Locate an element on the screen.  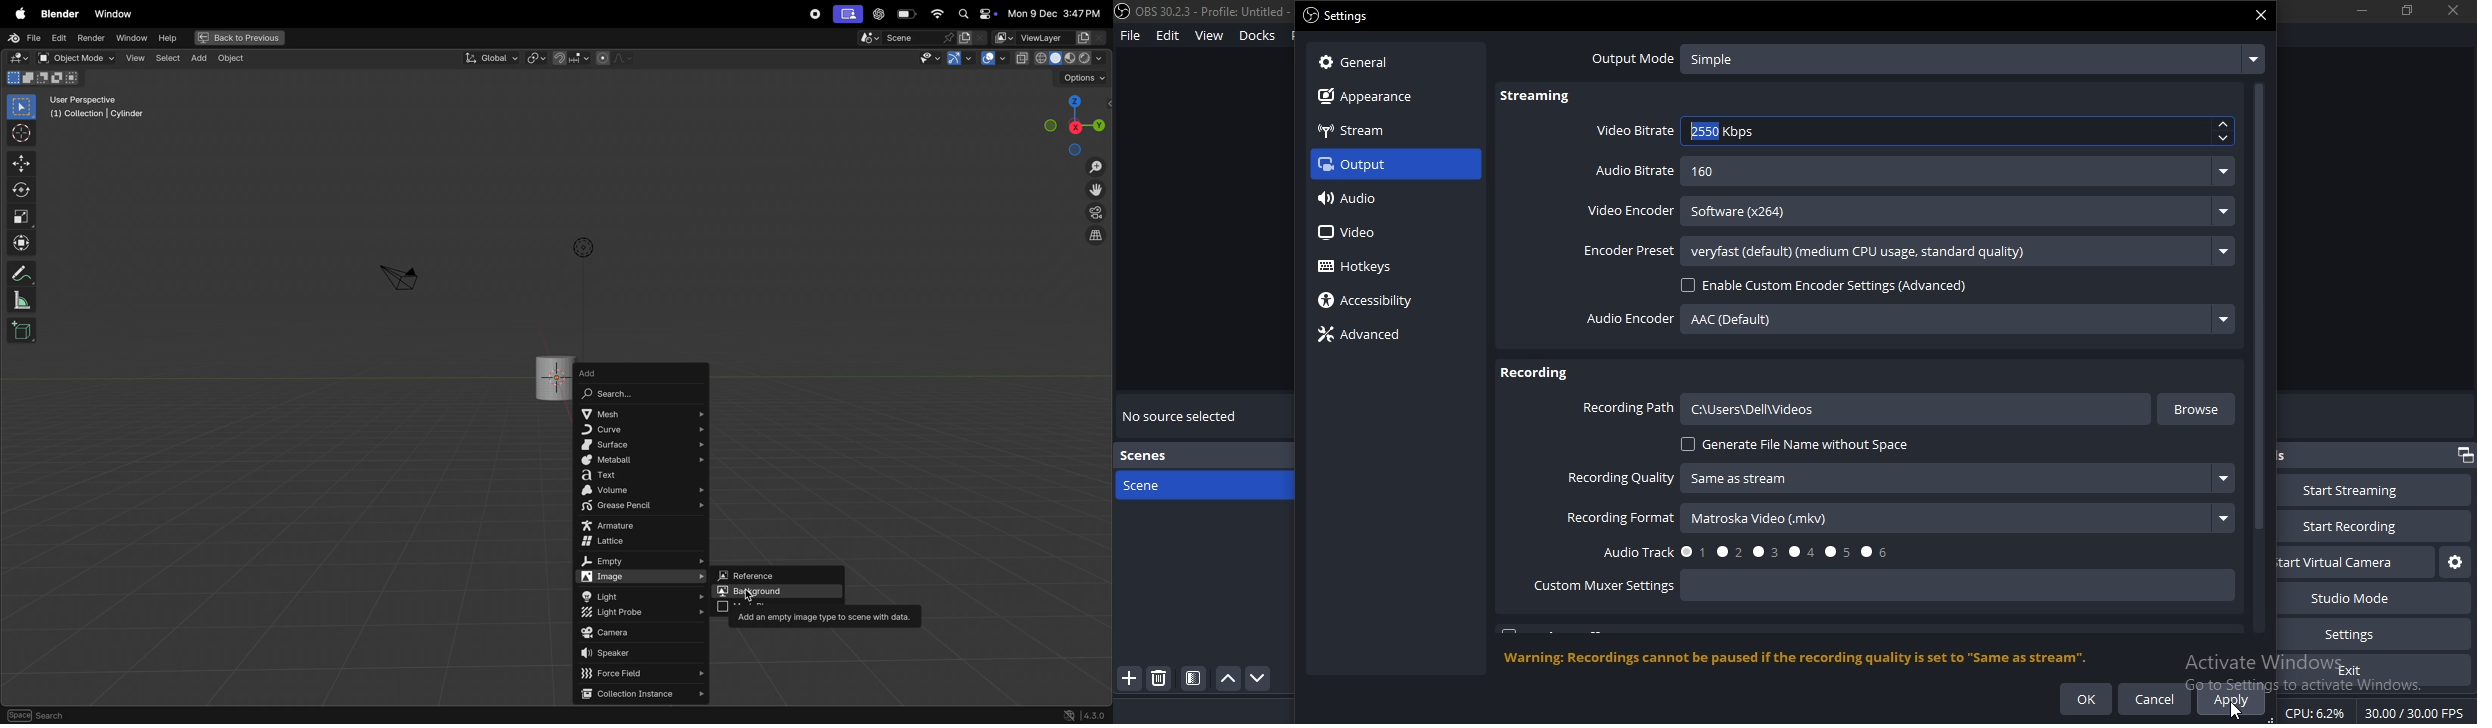
Software (x264) is located at coordinates (1960, 212).